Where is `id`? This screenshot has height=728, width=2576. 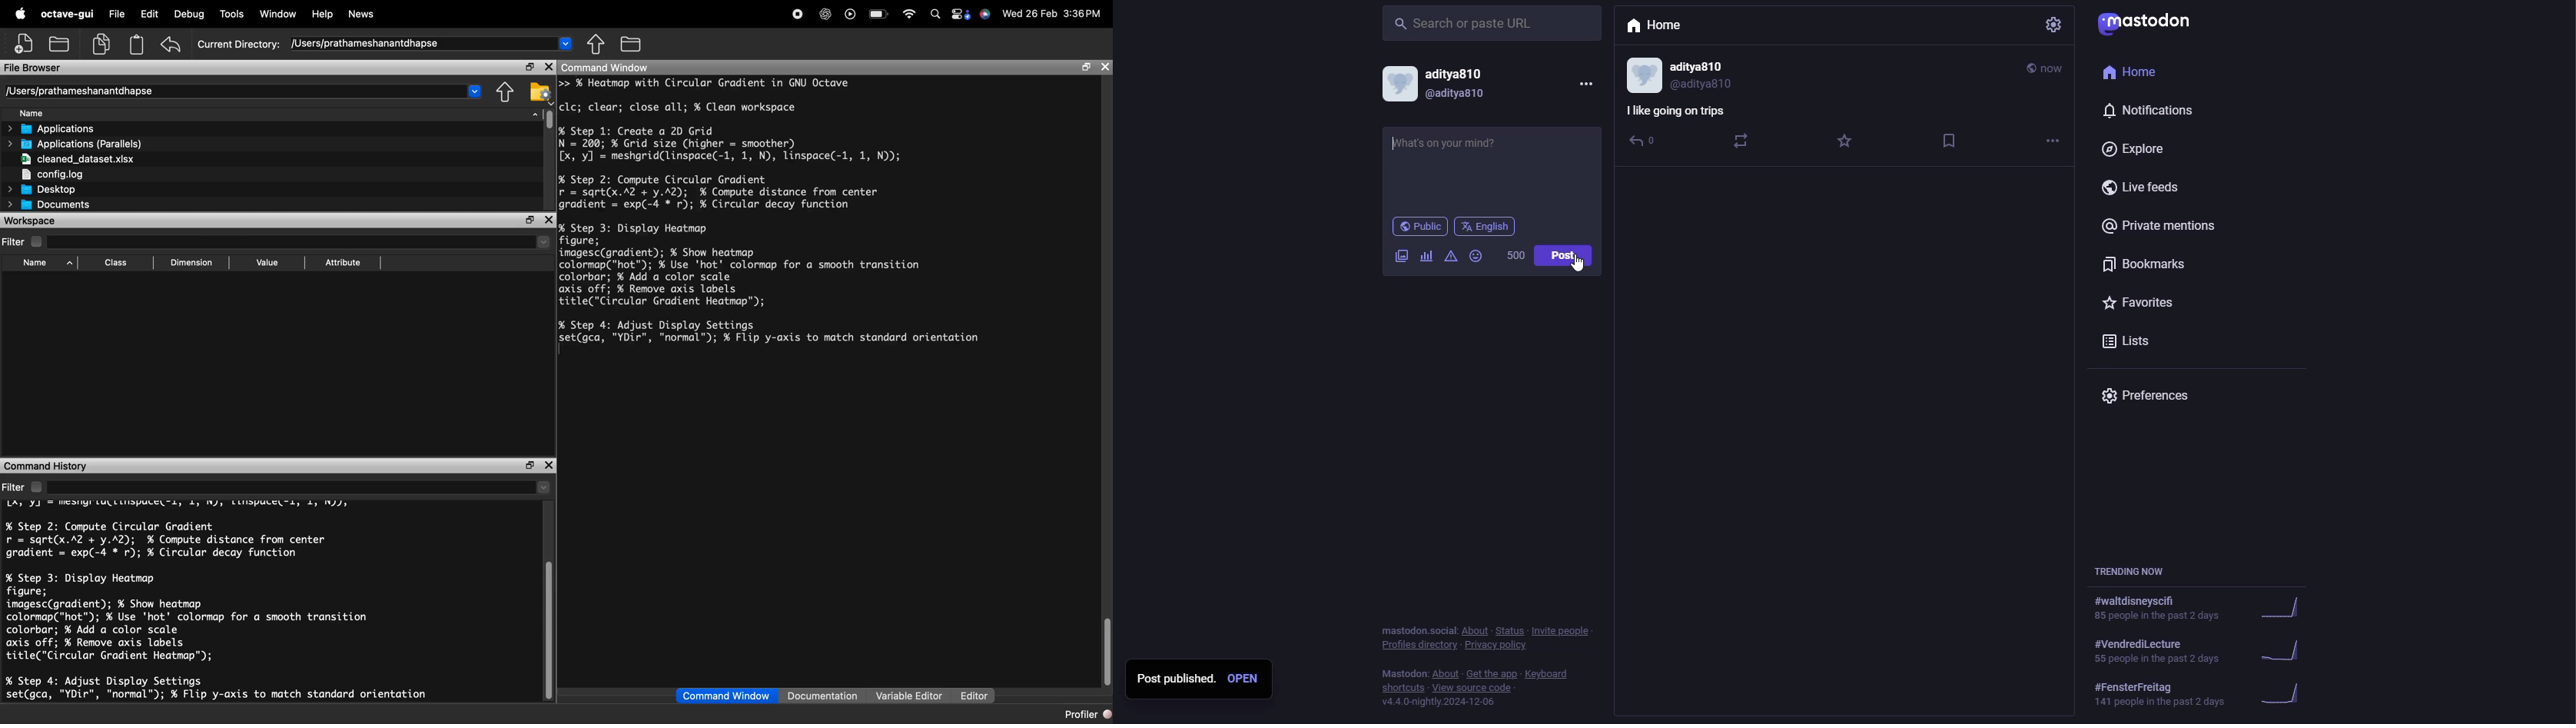 id is located at coordinates (1685, 75).